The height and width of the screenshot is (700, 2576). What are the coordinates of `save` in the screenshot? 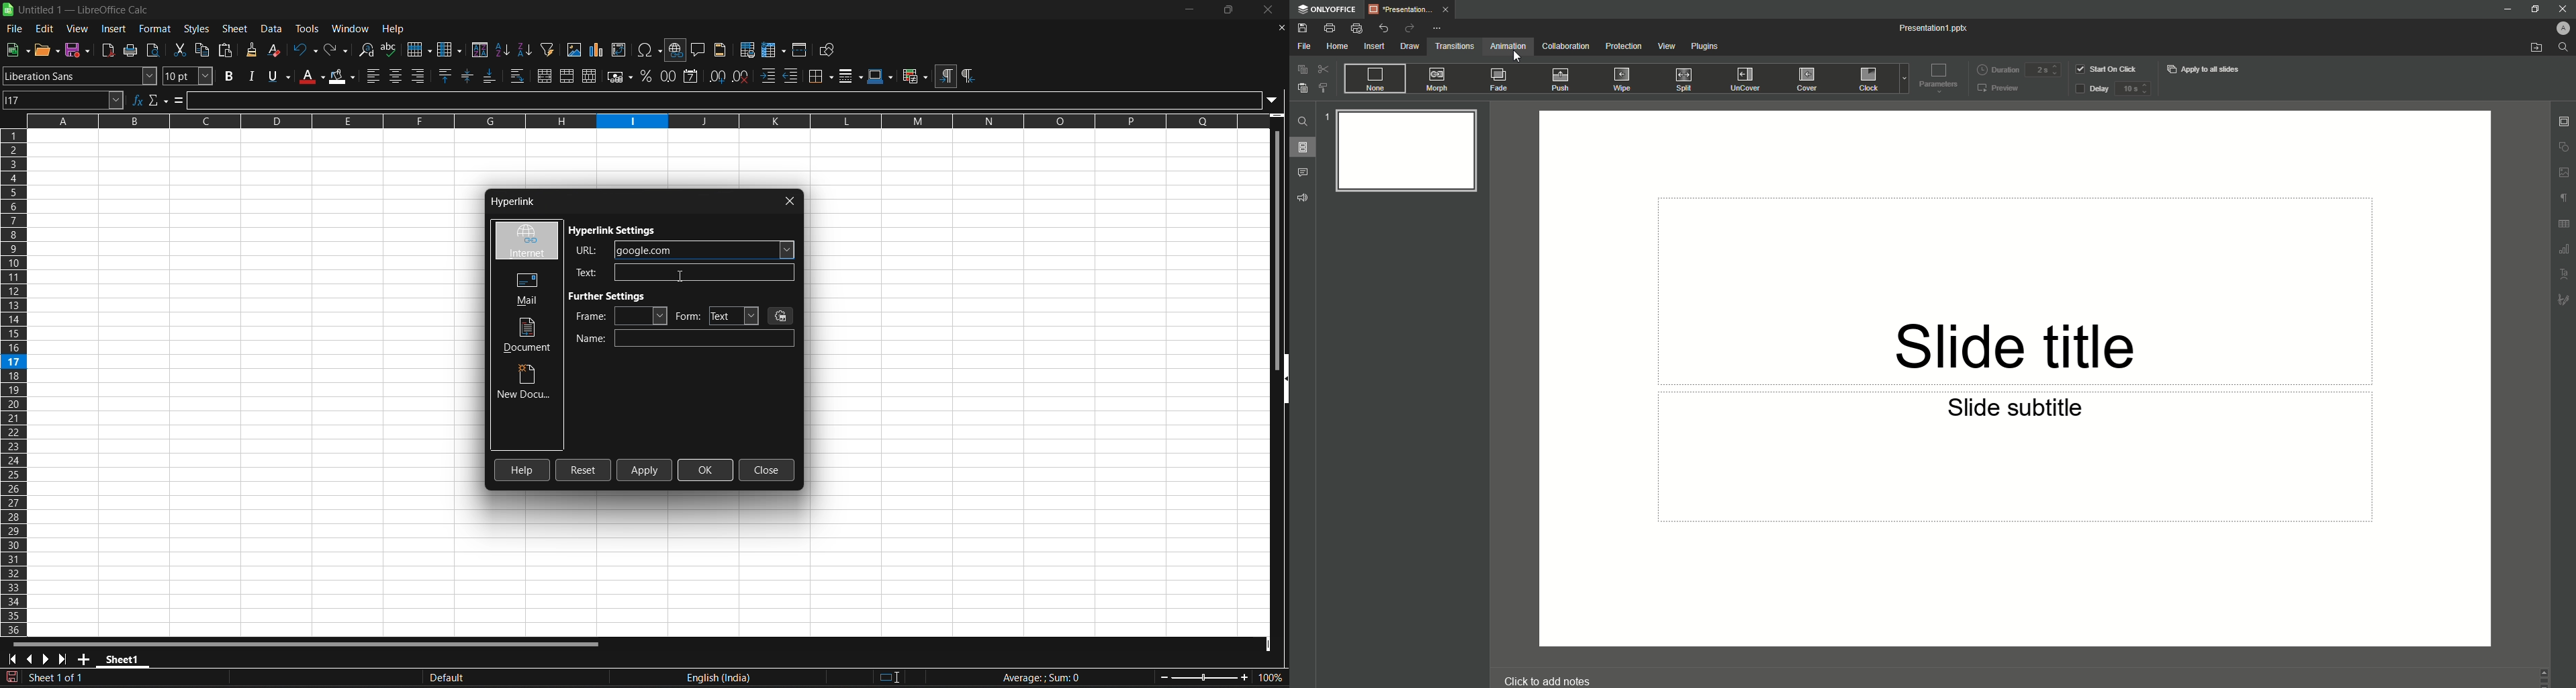 It's located at (17, 50).